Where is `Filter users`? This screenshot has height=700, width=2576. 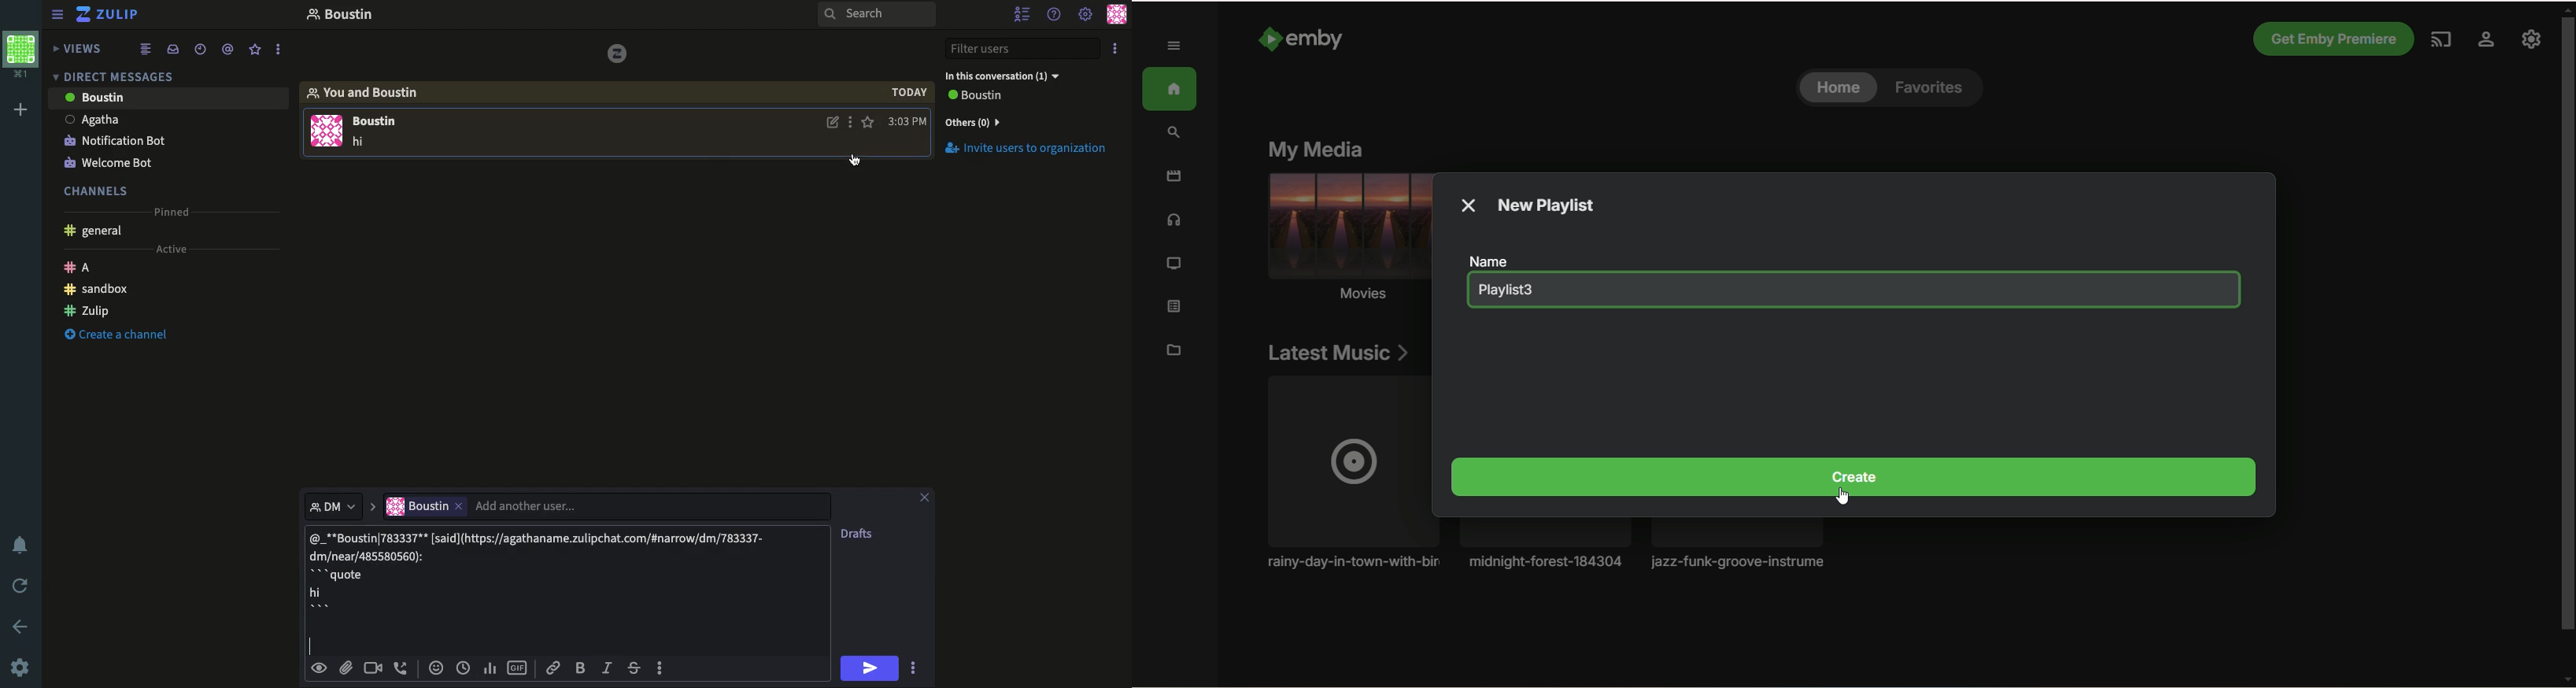 Filter users is located at coordinates (1025, 50).